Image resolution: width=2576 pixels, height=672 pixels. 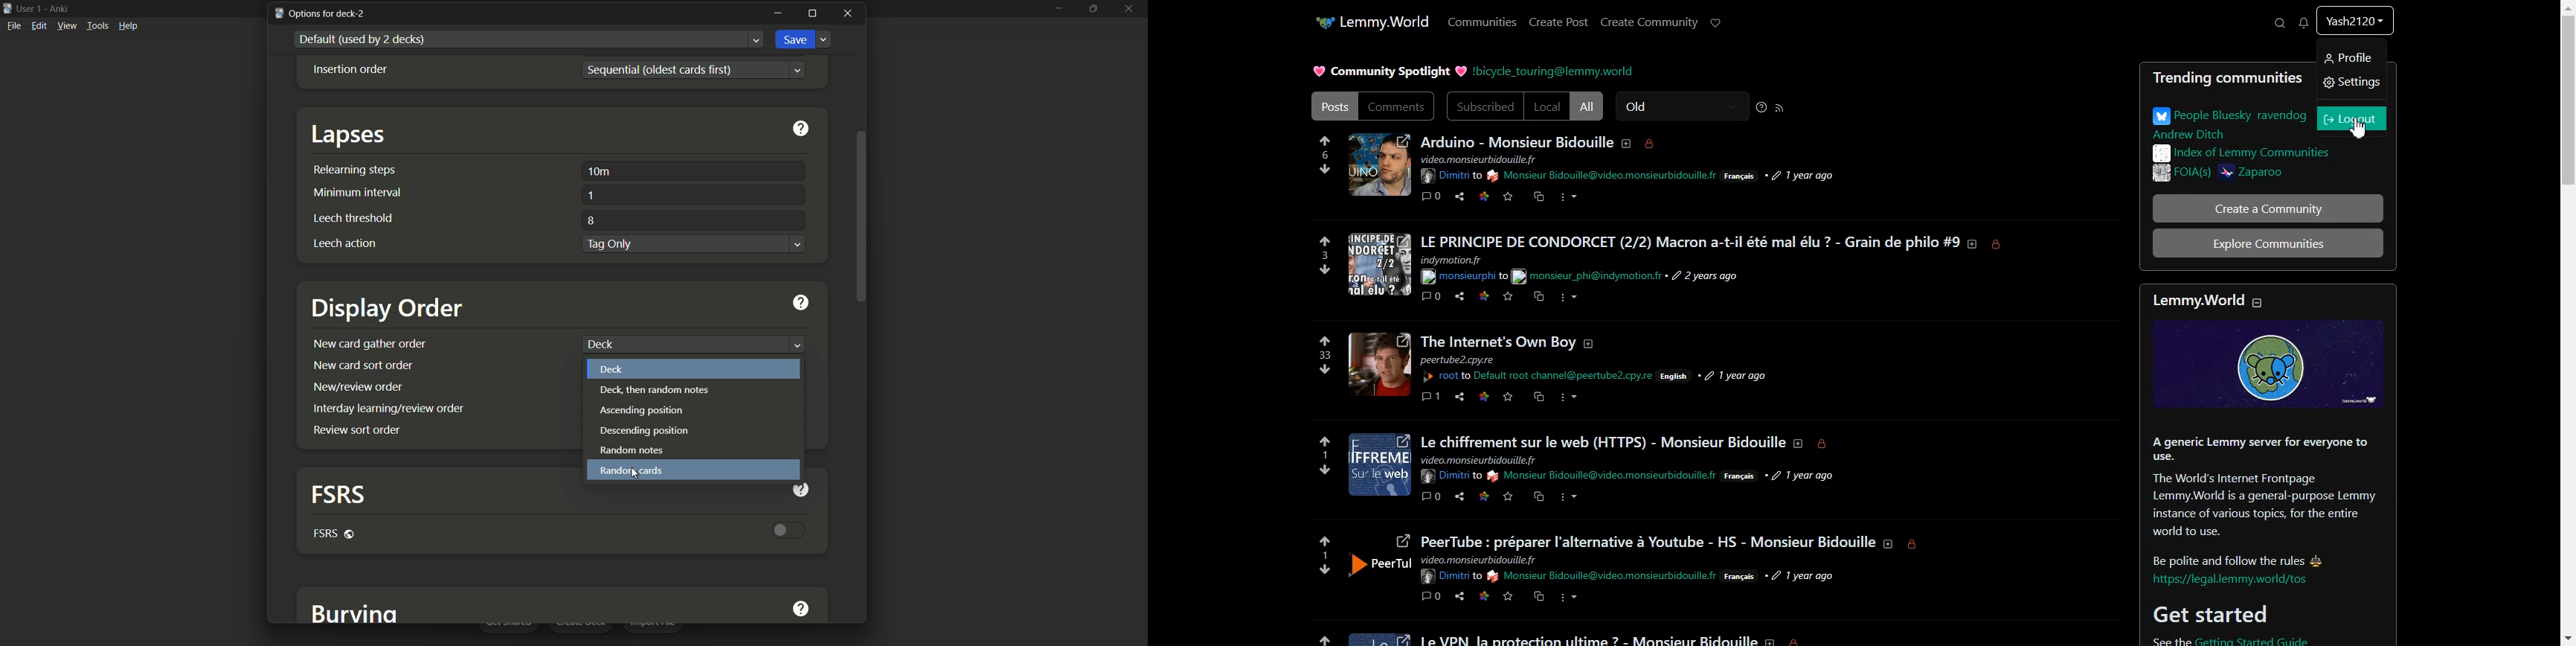 What do you see at coordinates (1432, 196) in the screenshot?
I see `Comment` at bounding box center [1432, 196].